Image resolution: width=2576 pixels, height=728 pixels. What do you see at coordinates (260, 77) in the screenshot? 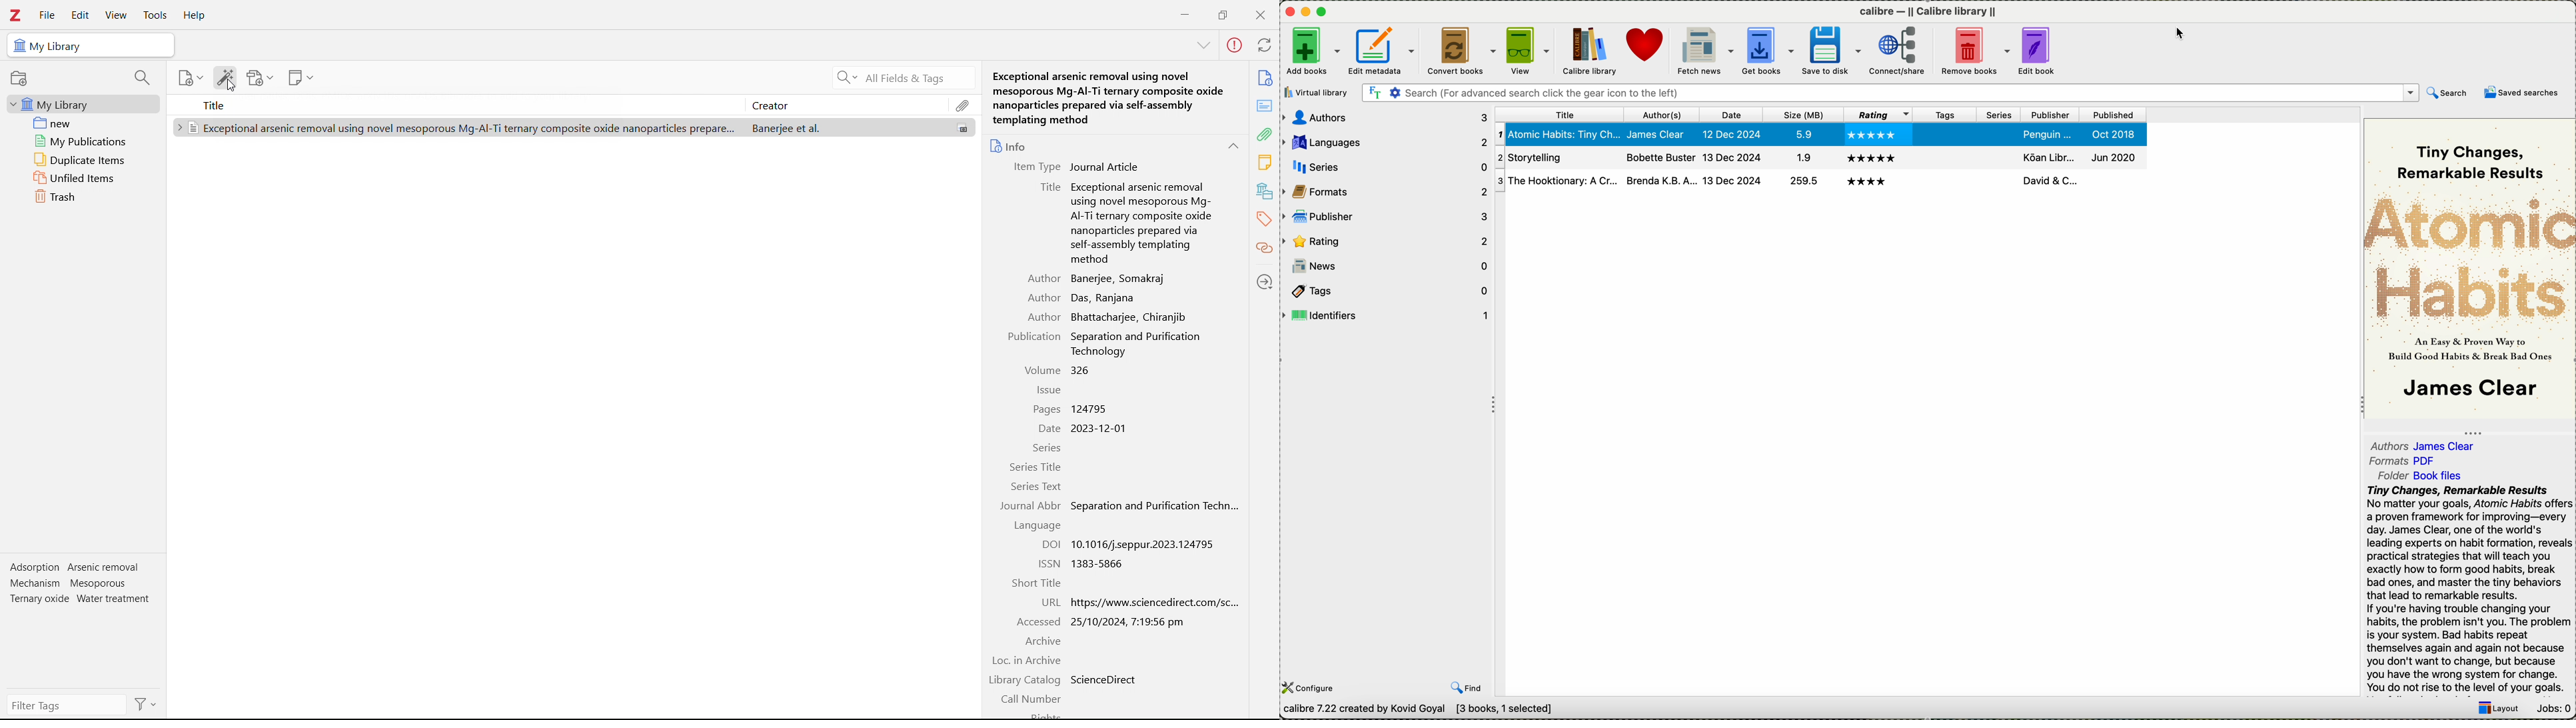
I see `add attachments` at bounding box center [260, 77].